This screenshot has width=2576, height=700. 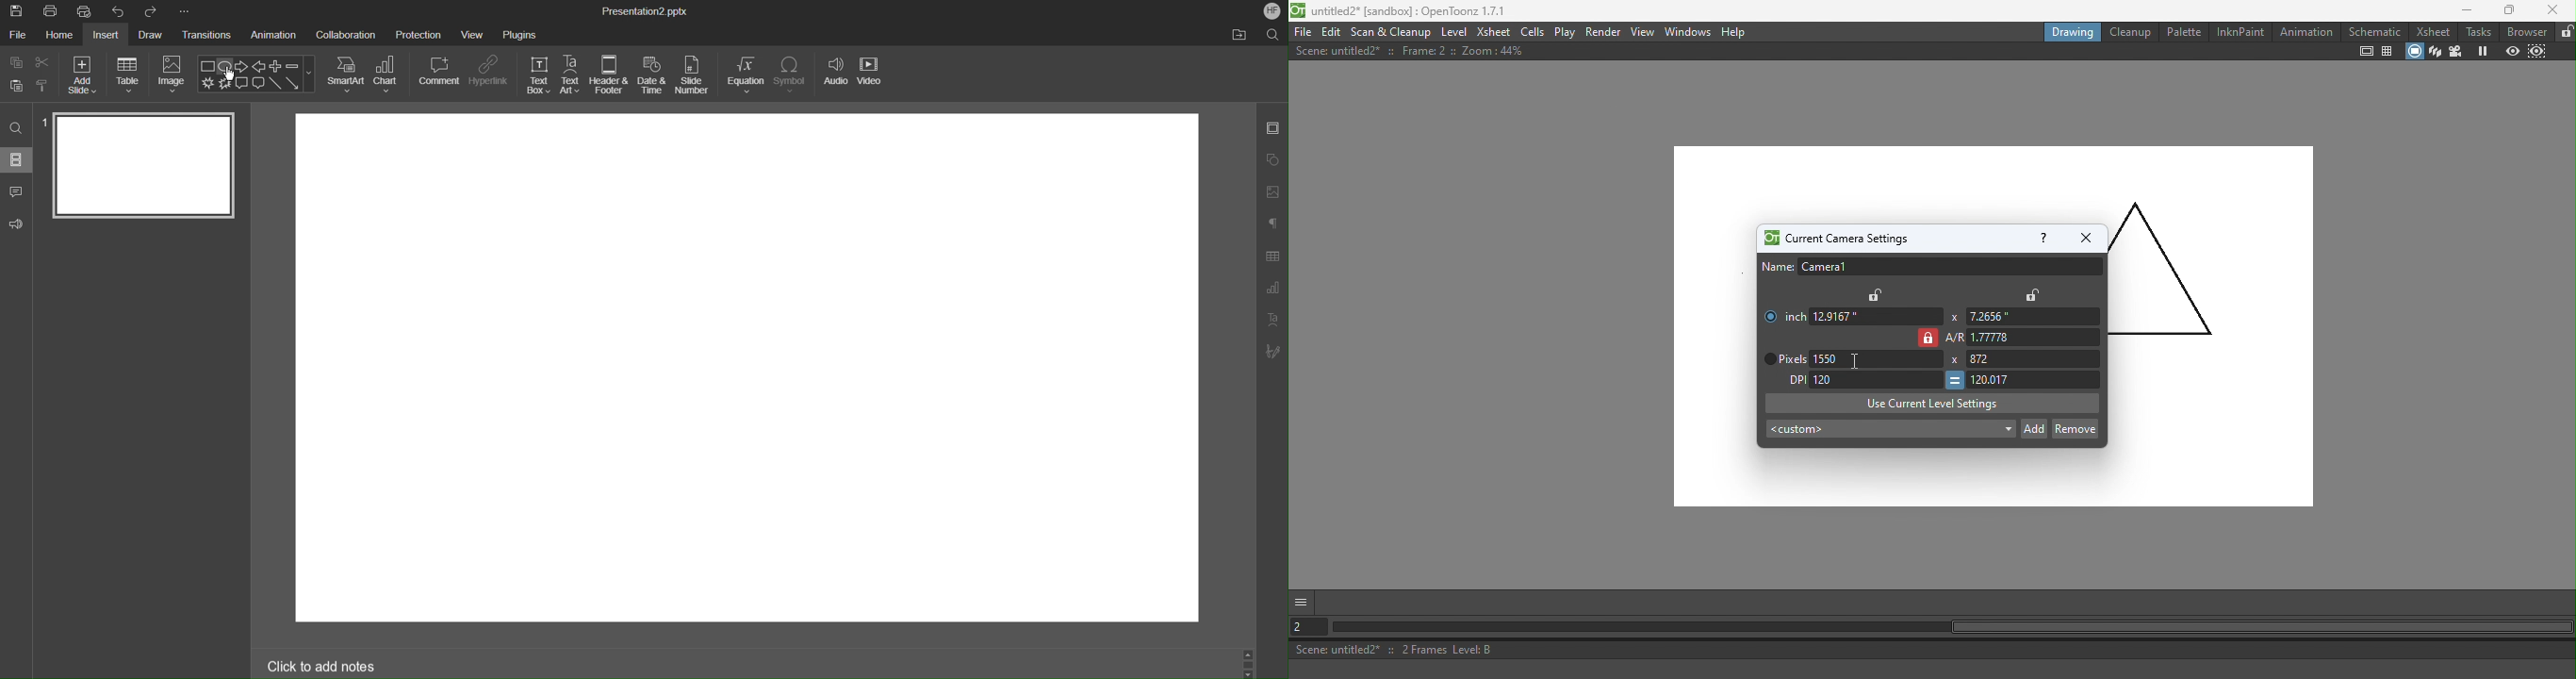 What do you see at coordinates (488, 71) in the screenshot?
I see `Hyperlink` at bounding box center [488, 71].